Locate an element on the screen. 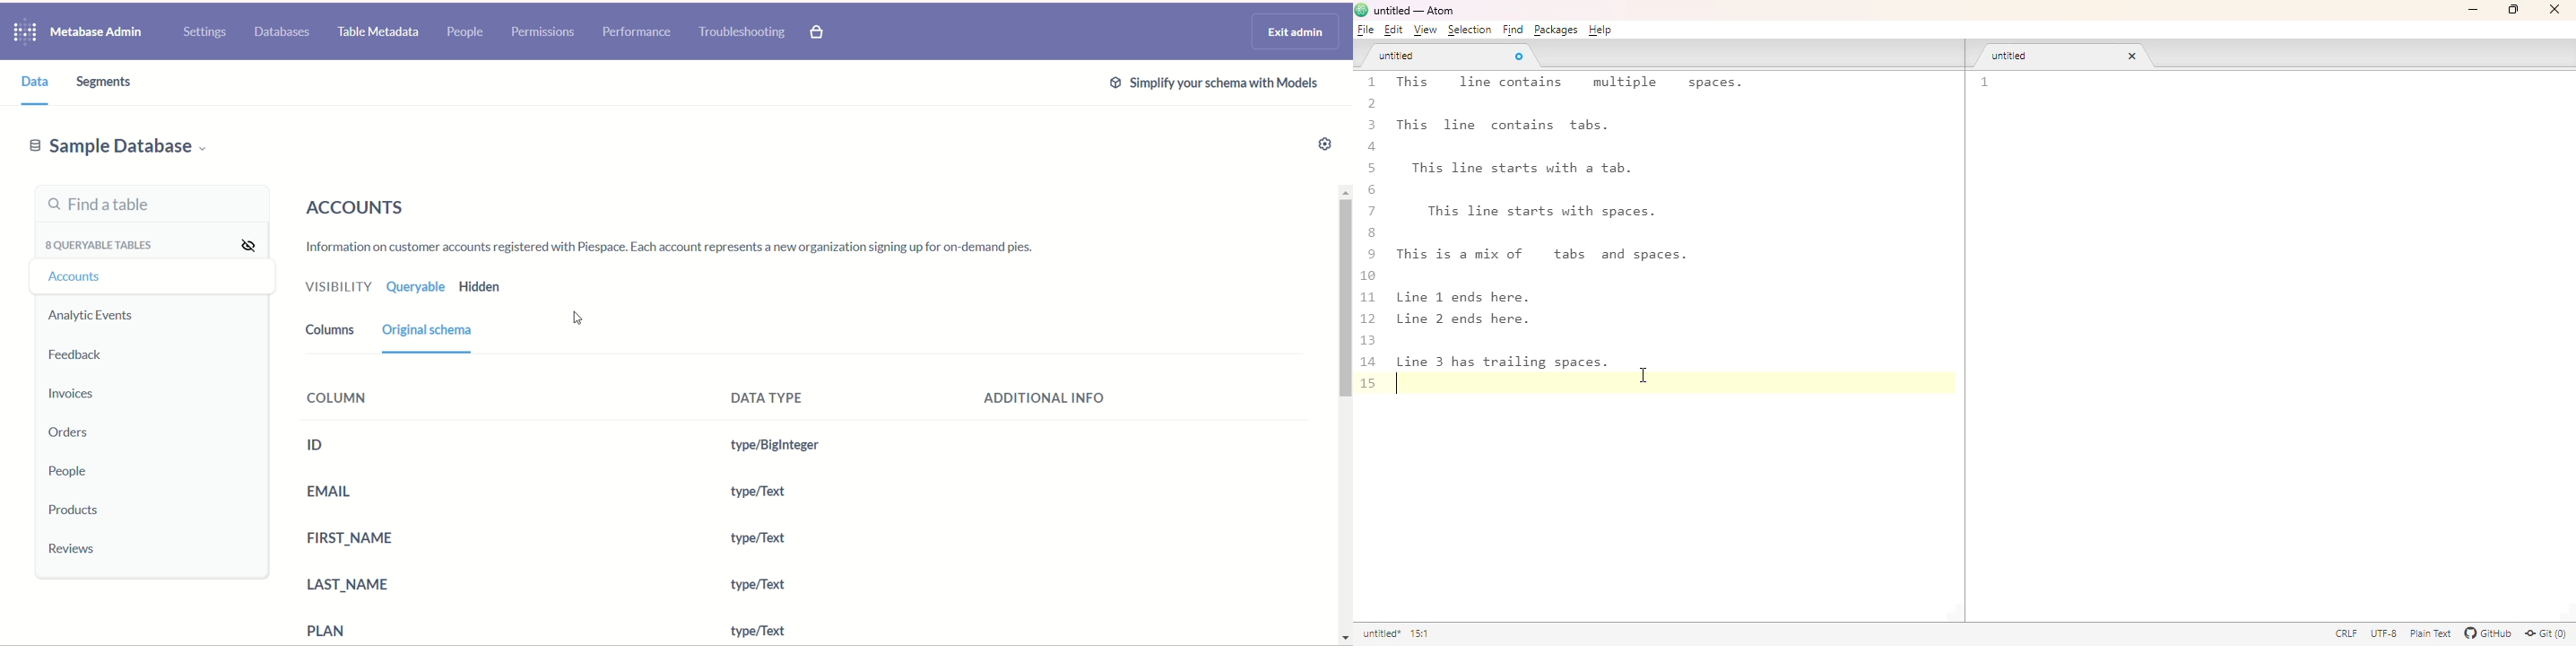 The image size is (2576, 672). untitled — Atom is located at coordinates (1418, 9).